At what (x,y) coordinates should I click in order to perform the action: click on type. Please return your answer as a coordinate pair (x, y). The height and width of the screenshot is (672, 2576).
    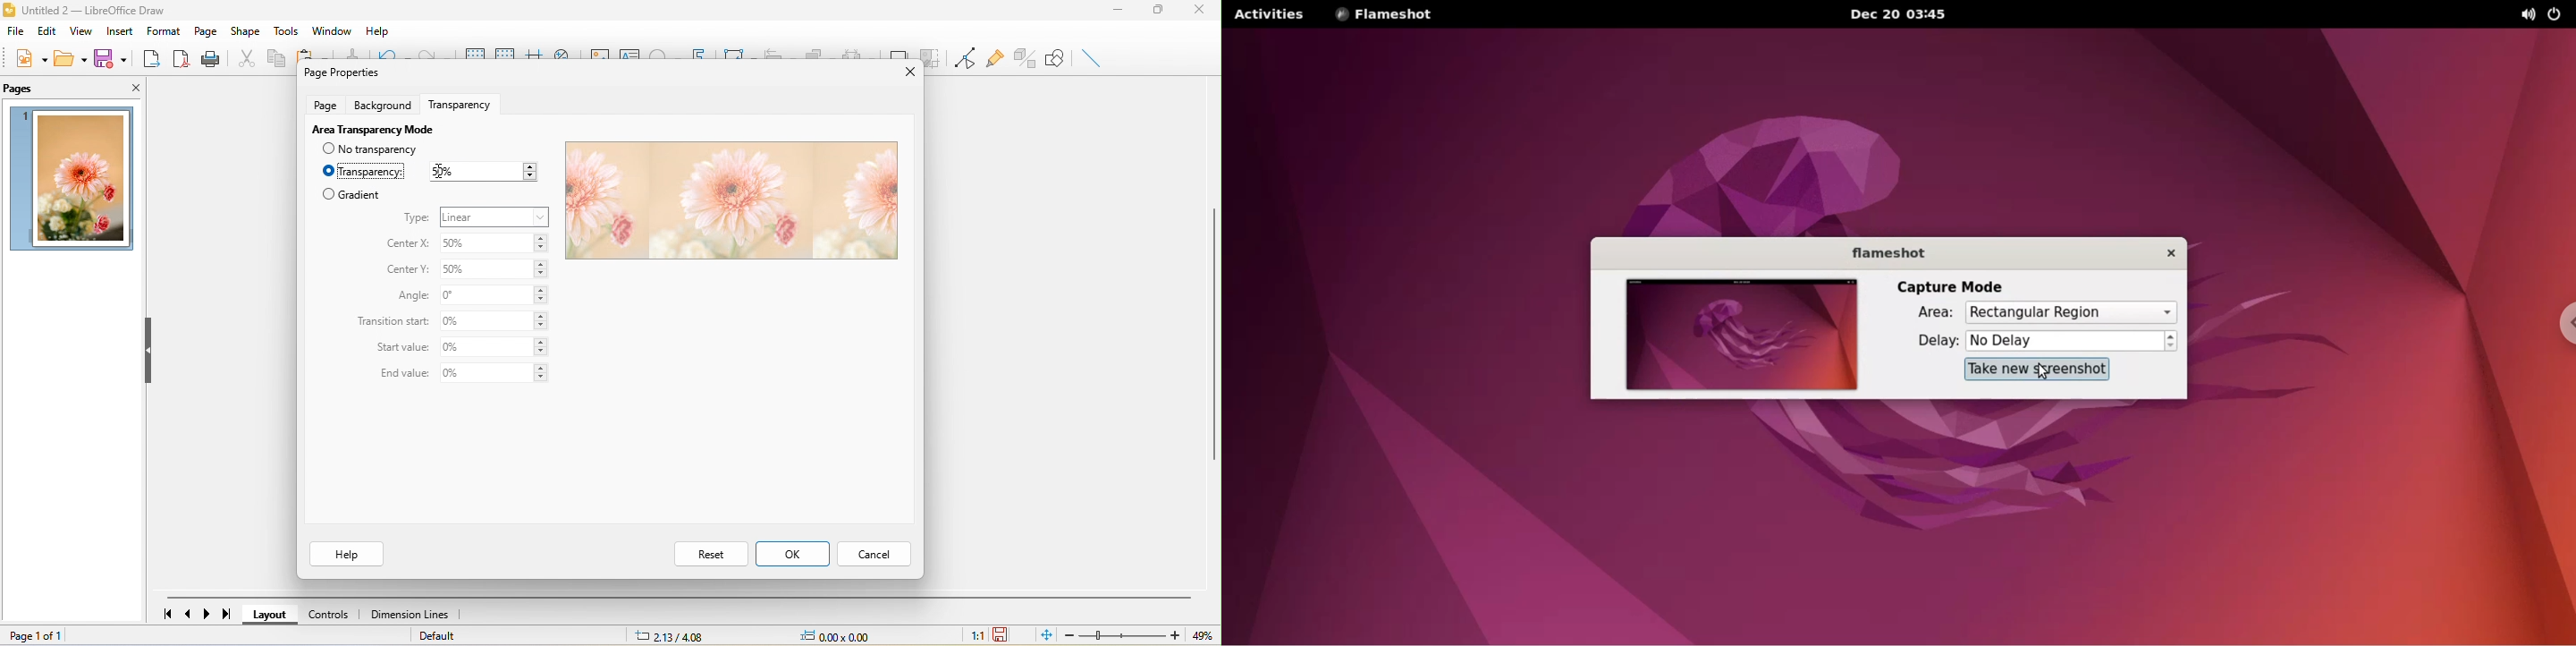
    Looking at the image, I should click on (417, 218).